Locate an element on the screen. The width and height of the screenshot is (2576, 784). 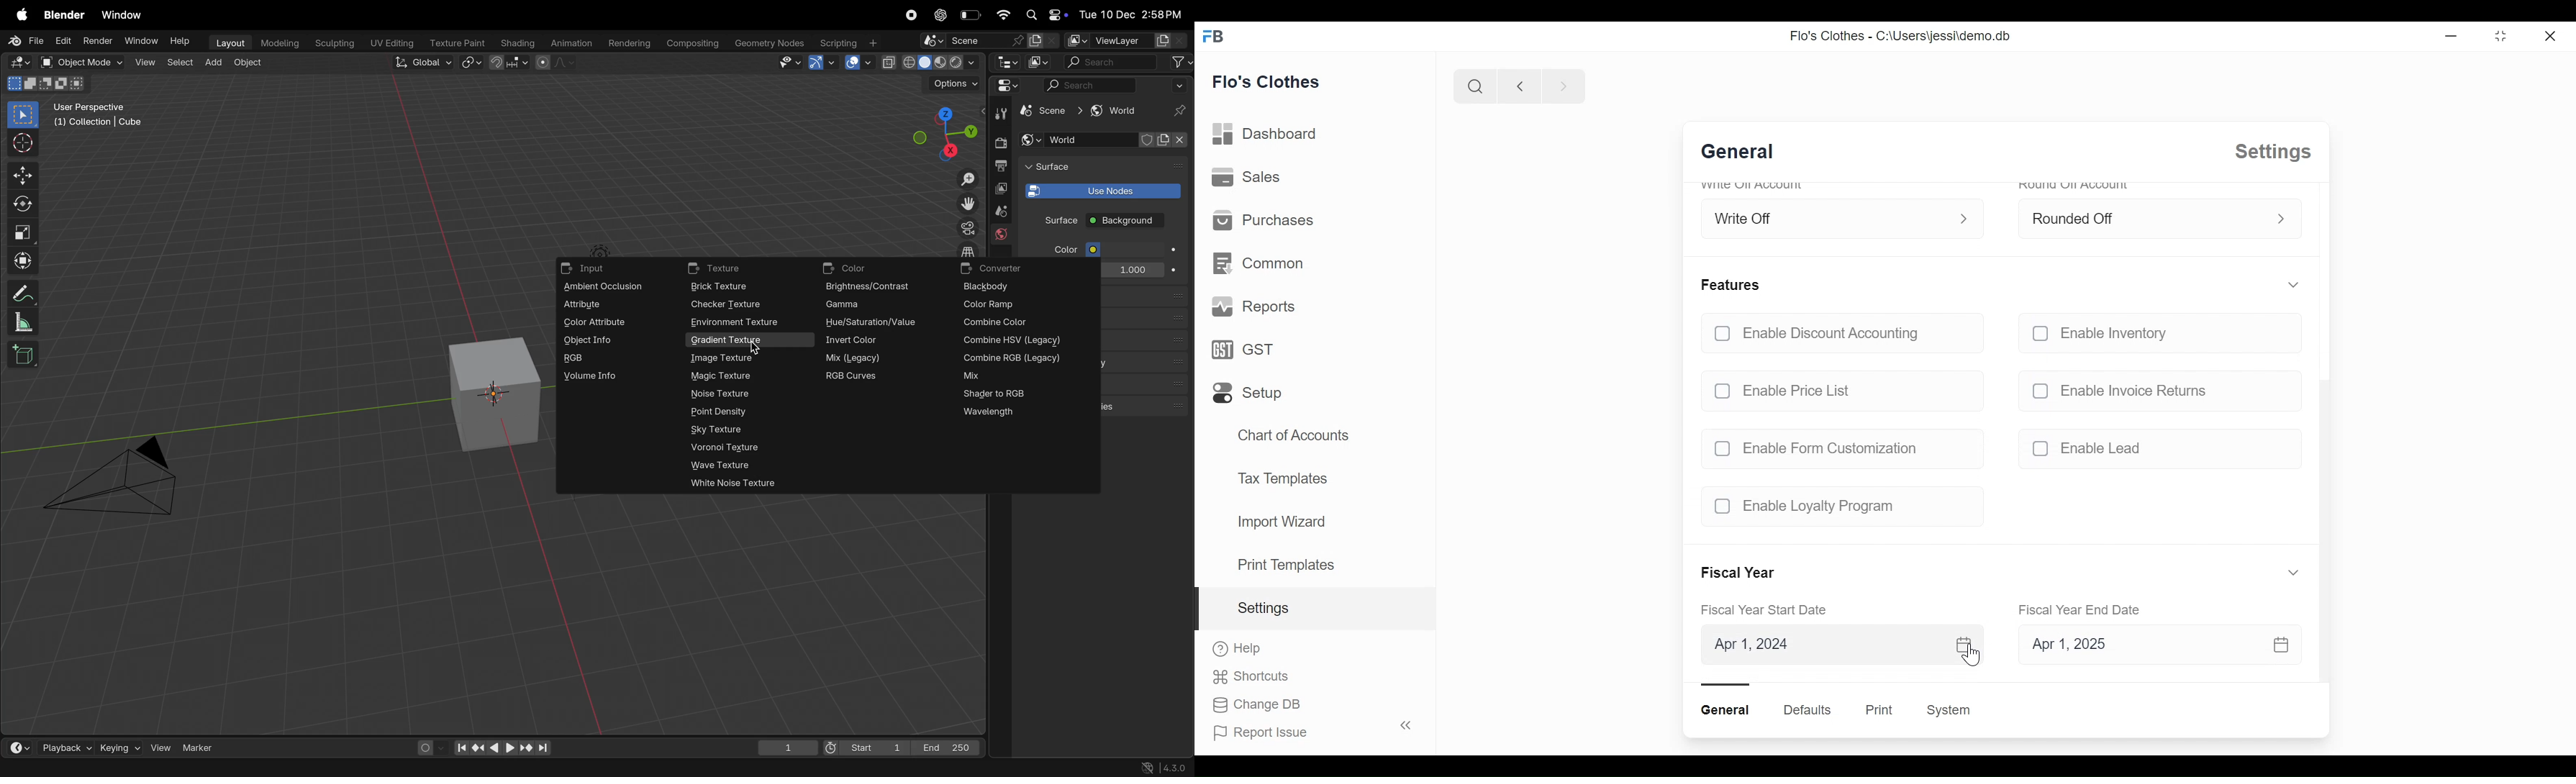
Reports is located at coordinates (1253, 306).